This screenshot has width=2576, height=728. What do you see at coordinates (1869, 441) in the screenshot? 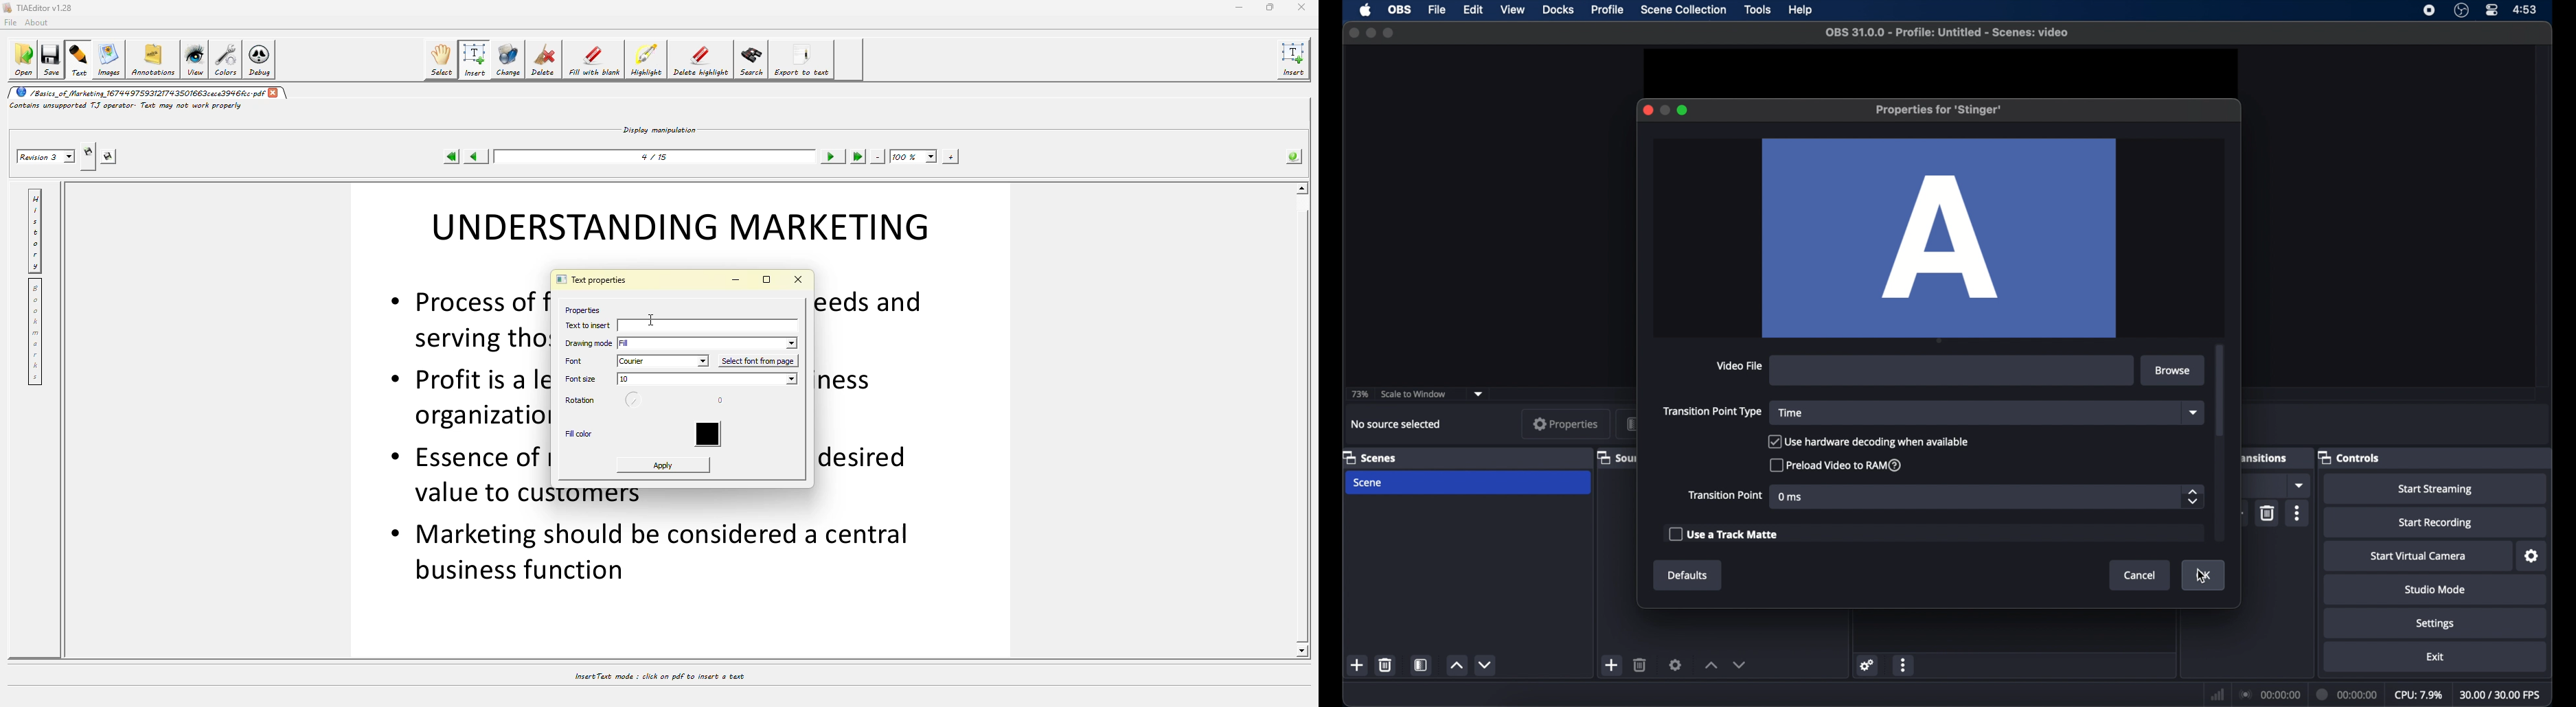
I see `checkbox` at bounding box center [1869, 441].